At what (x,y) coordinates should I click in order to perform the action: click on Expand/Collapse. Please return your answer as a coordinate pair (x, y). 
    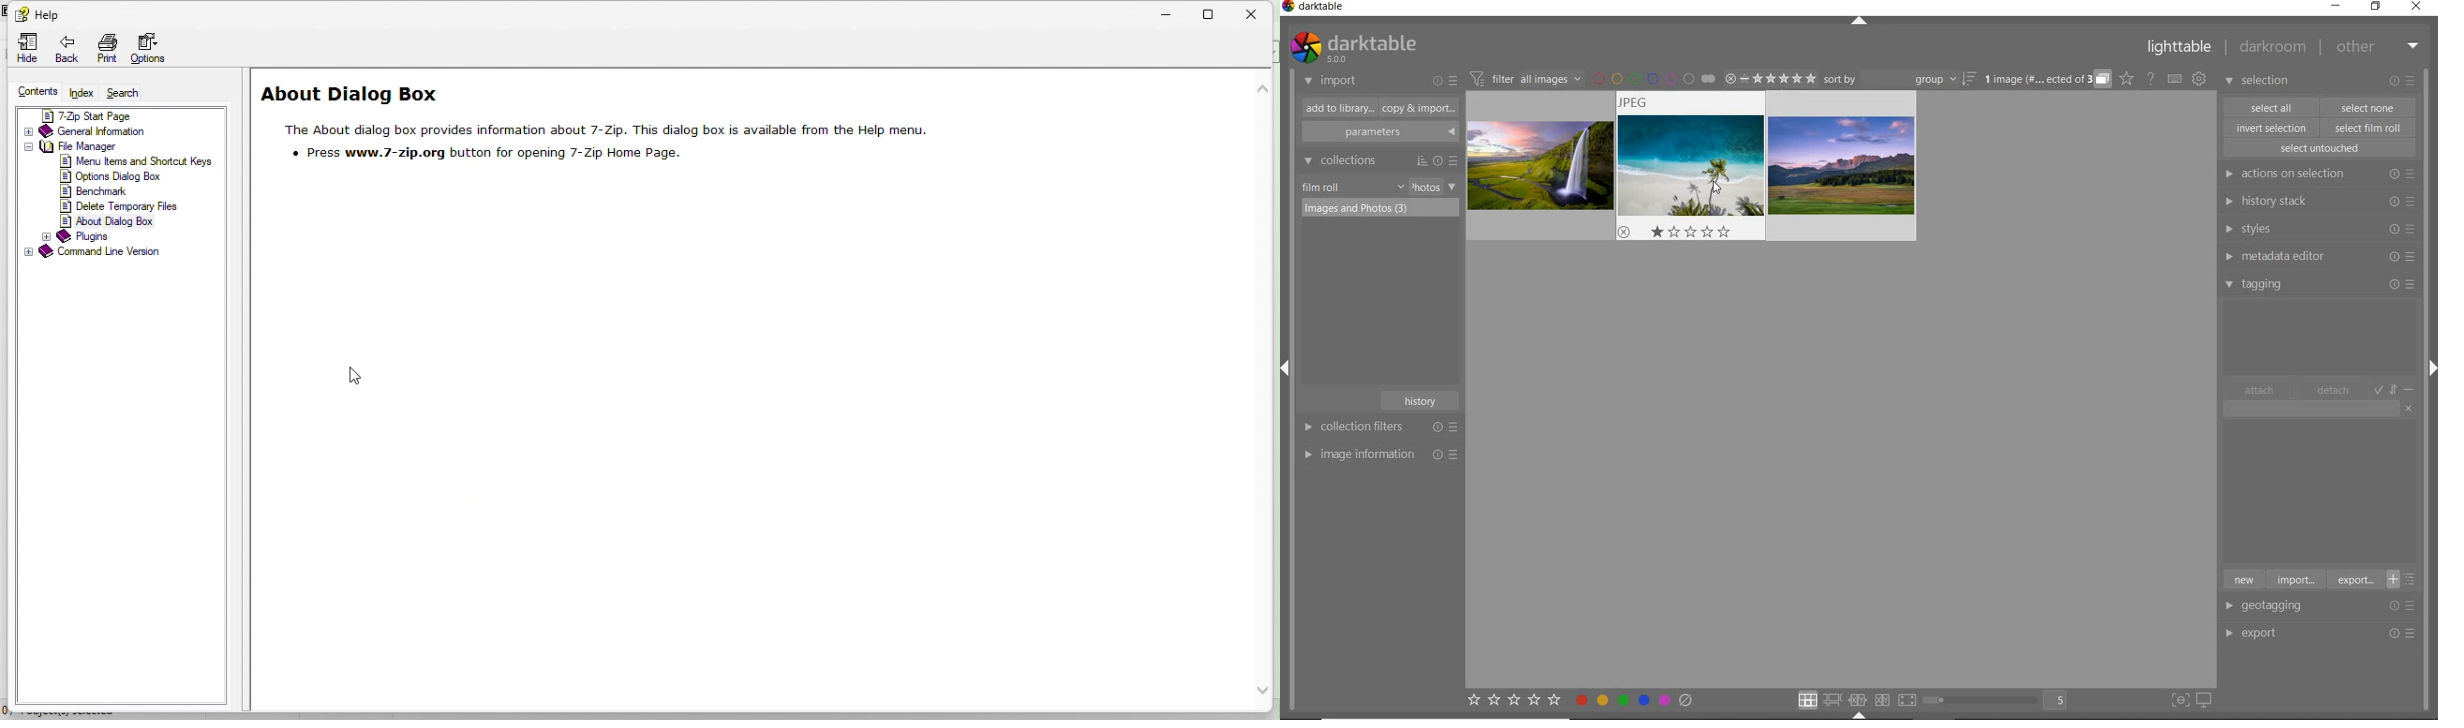
    Looking at the image, I should click on (1855, 715).